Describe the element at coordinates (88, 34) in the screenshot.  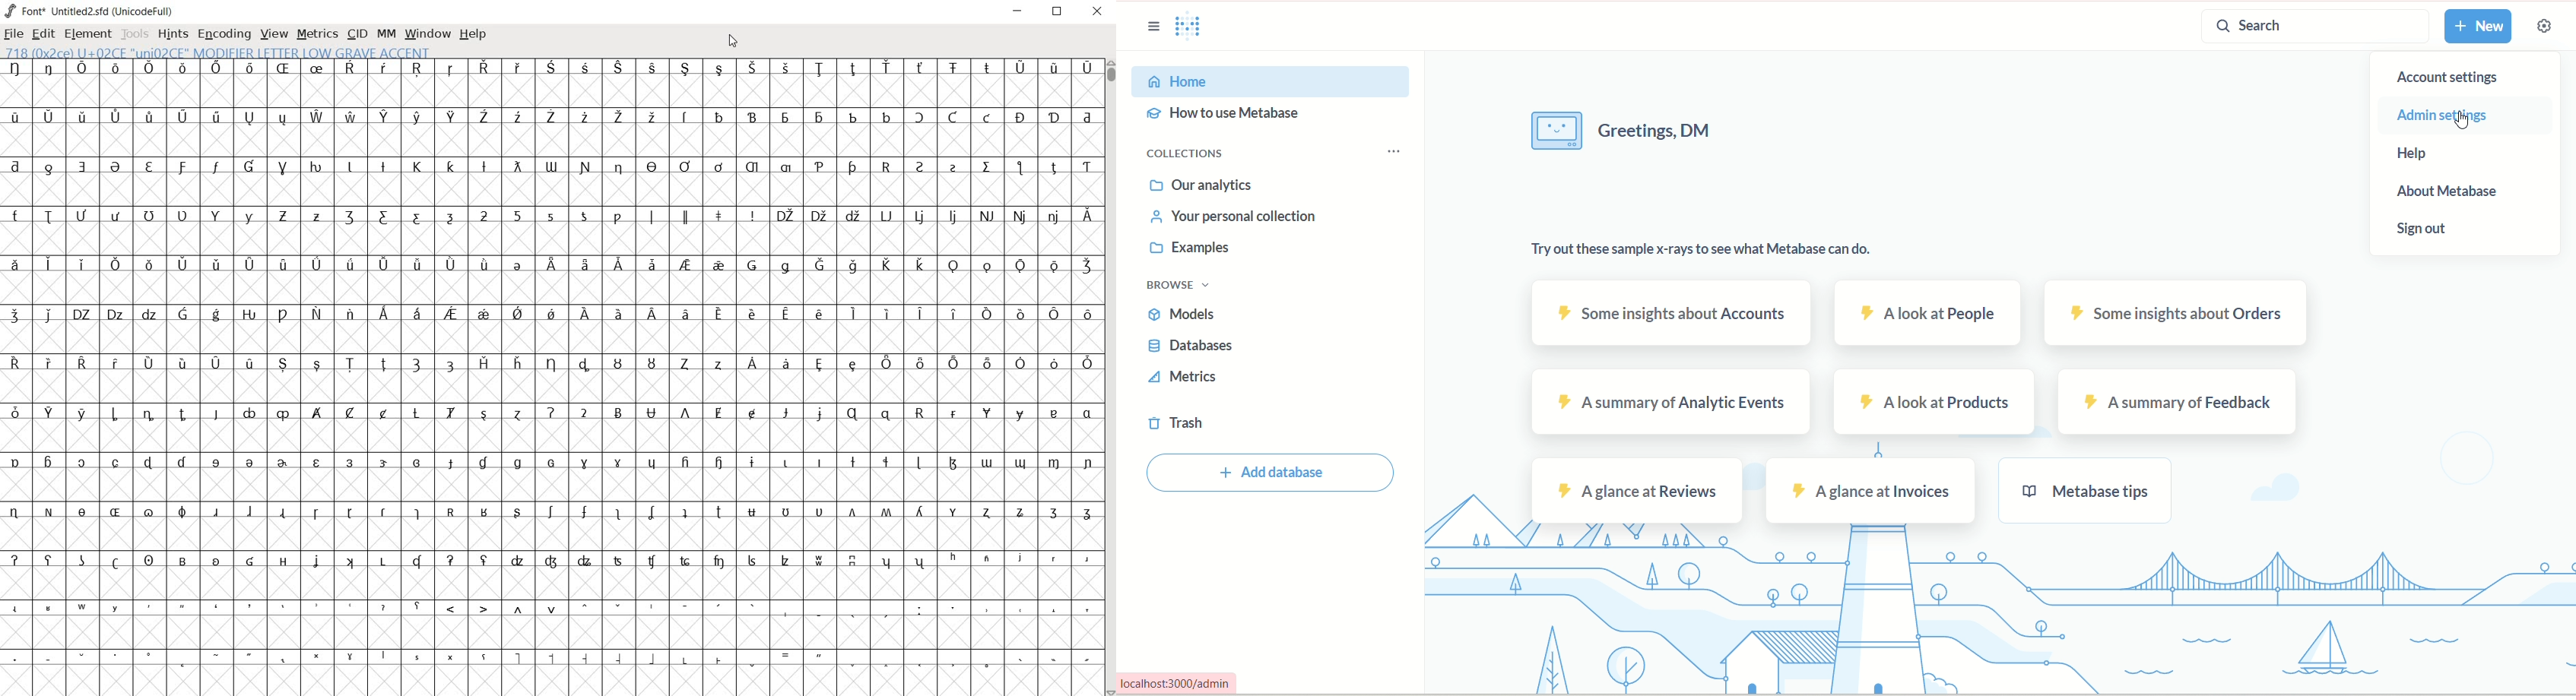
I see `element` at that location.